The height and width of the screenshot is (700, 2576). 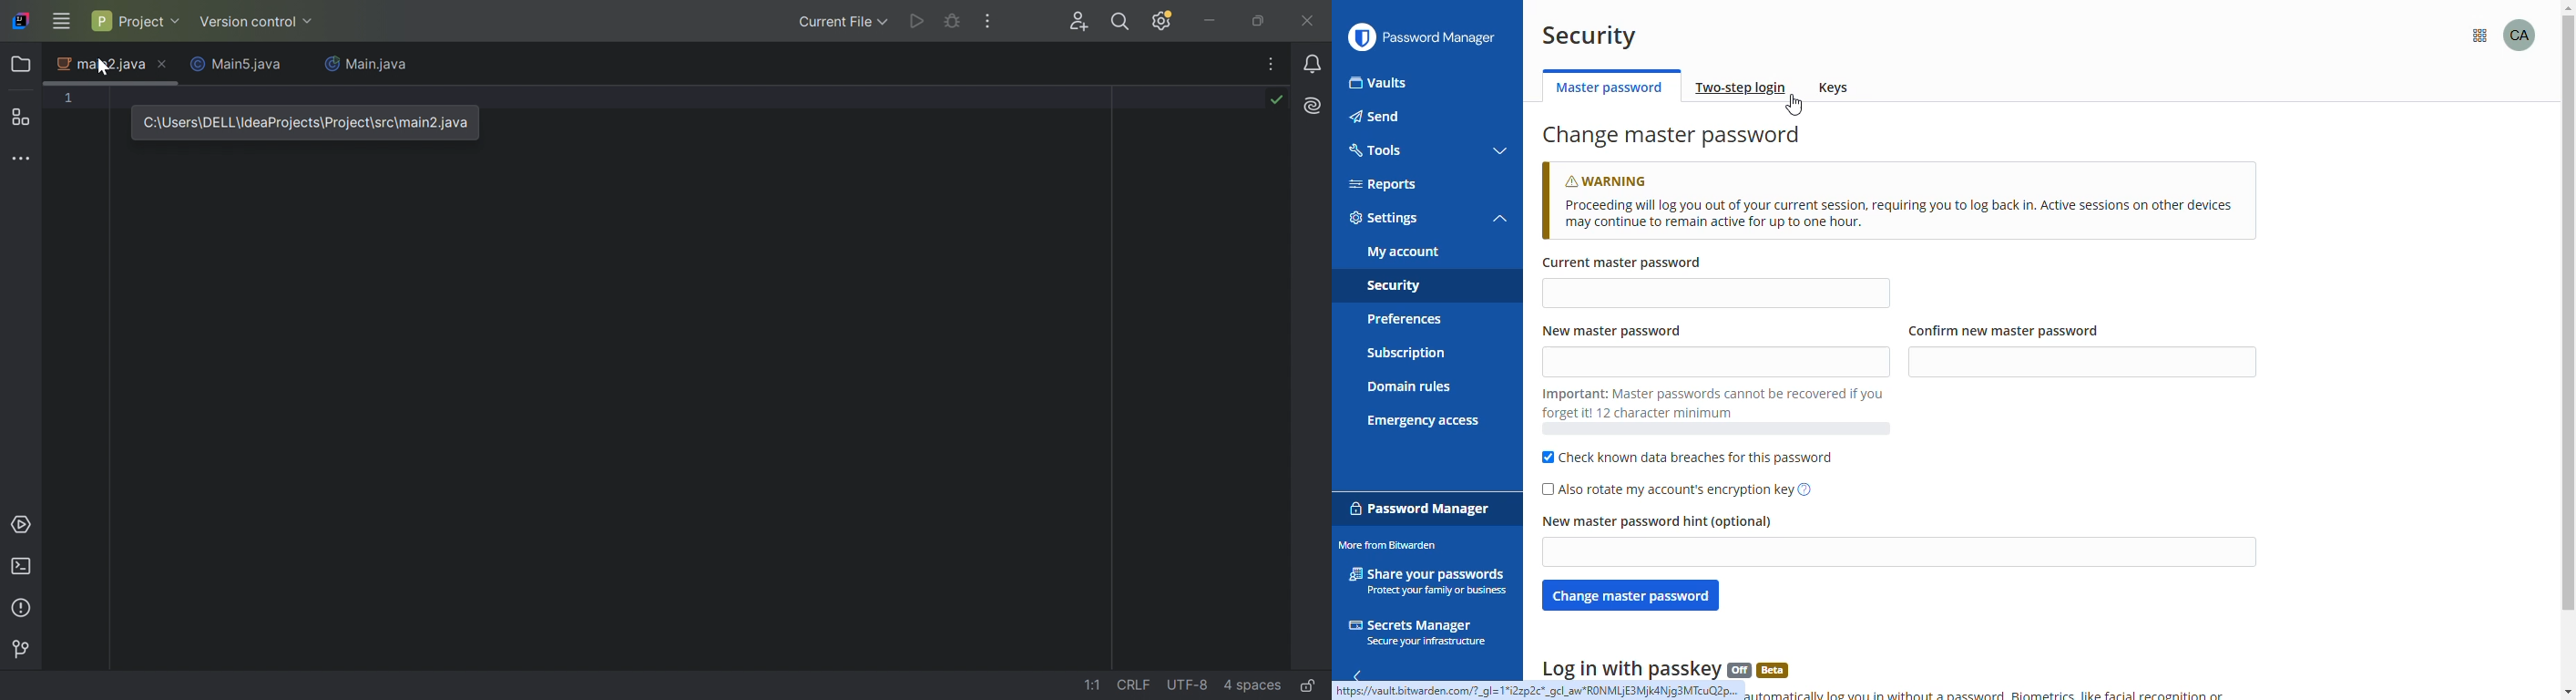 I want to click on more from bitwarden, so click(x=2479, y=36).